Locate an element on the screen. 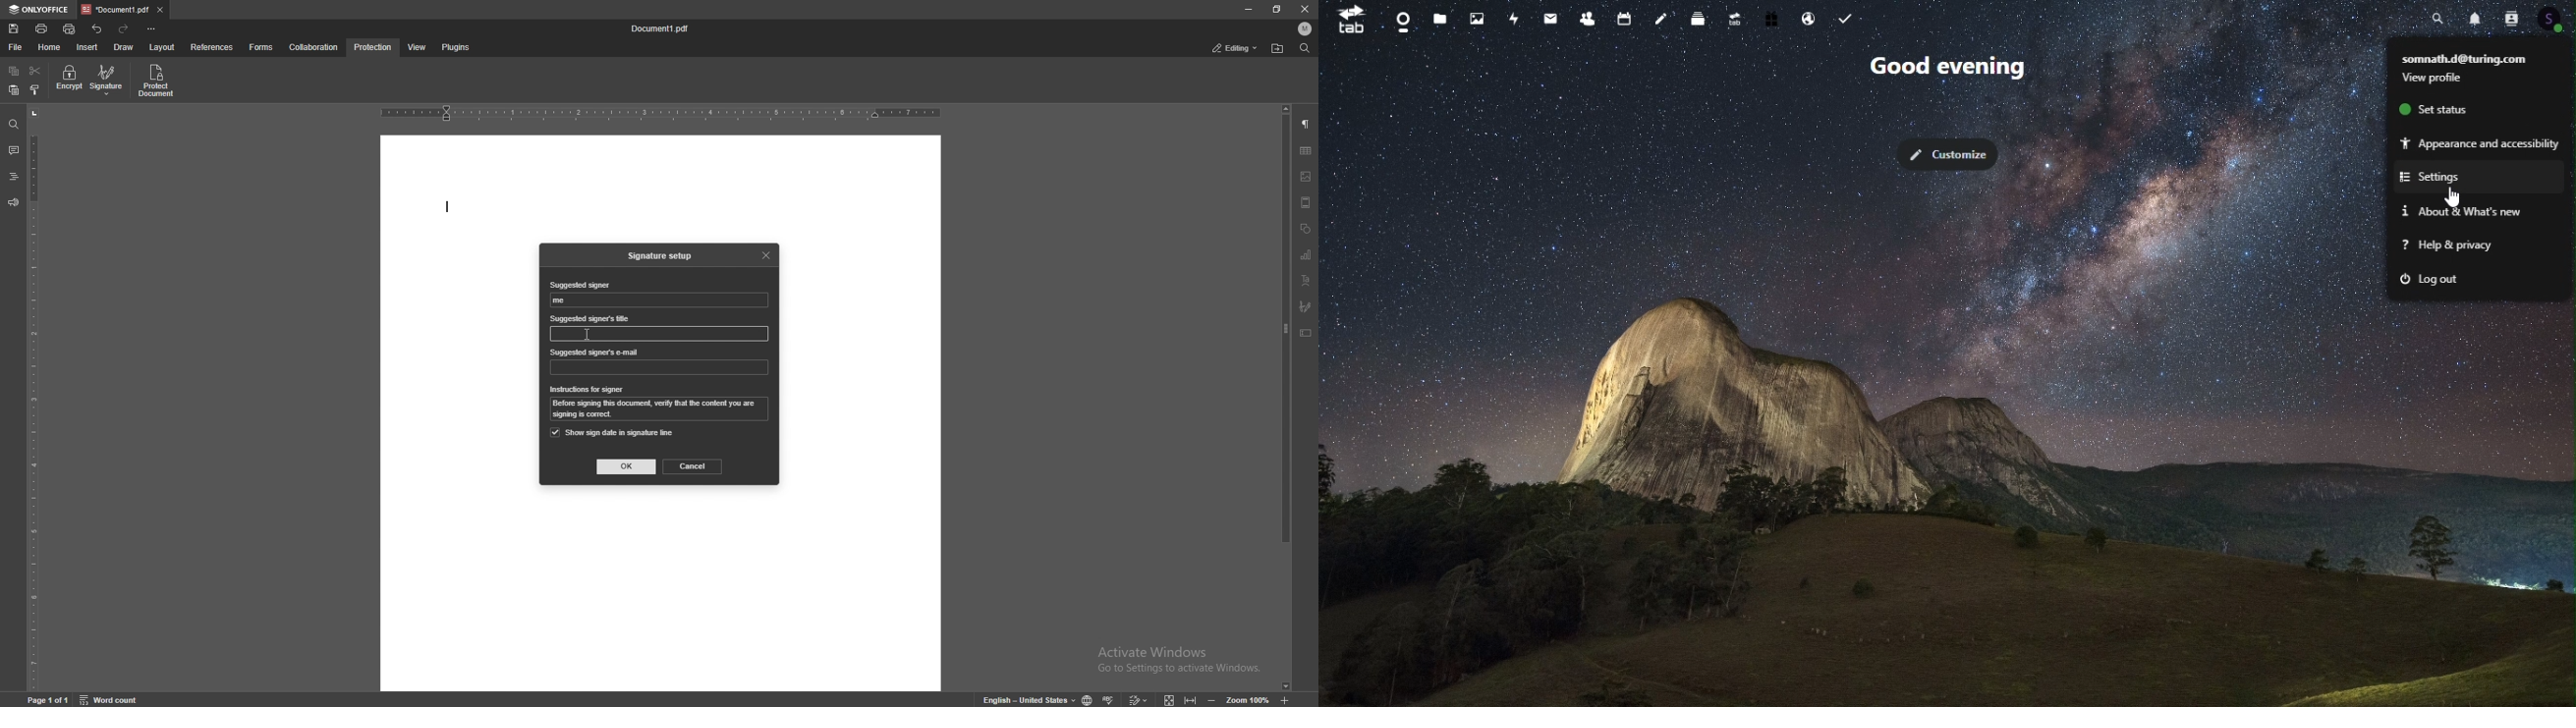 The height and width of the screenshot is (728, 2576). copy is located at coordinates (14, 71).